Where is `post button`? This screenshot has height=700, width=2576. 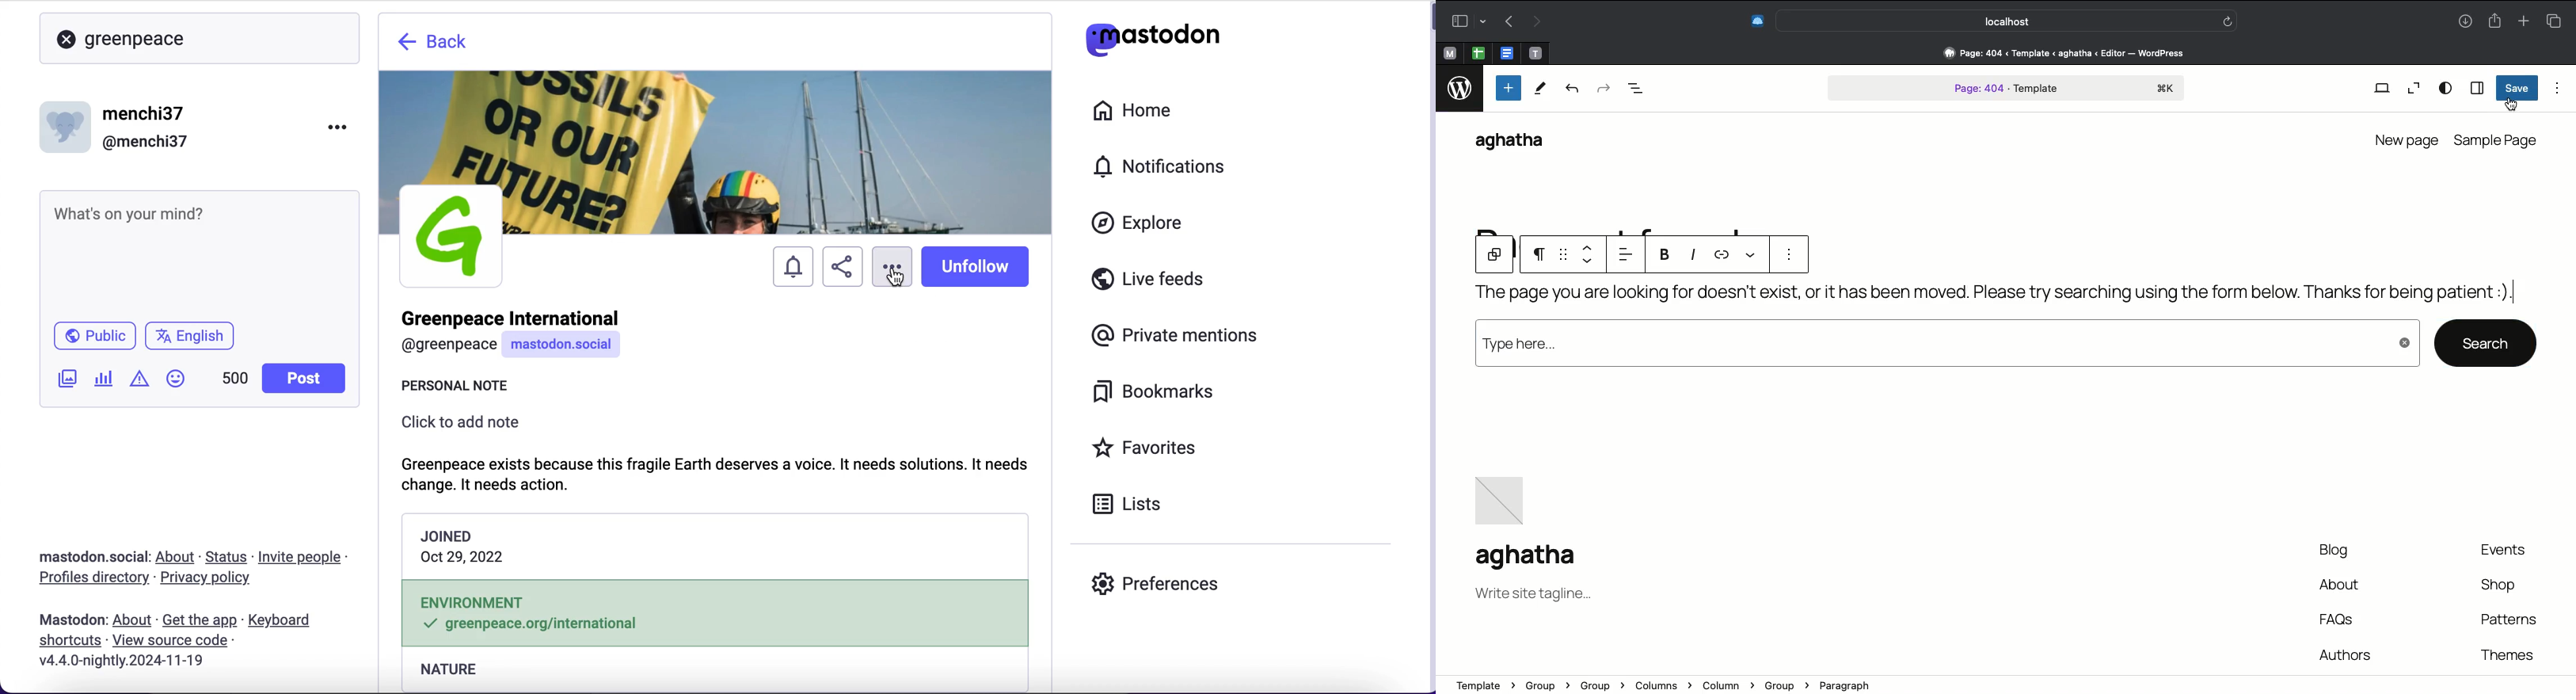 post button is located at coordinates (307, 378).